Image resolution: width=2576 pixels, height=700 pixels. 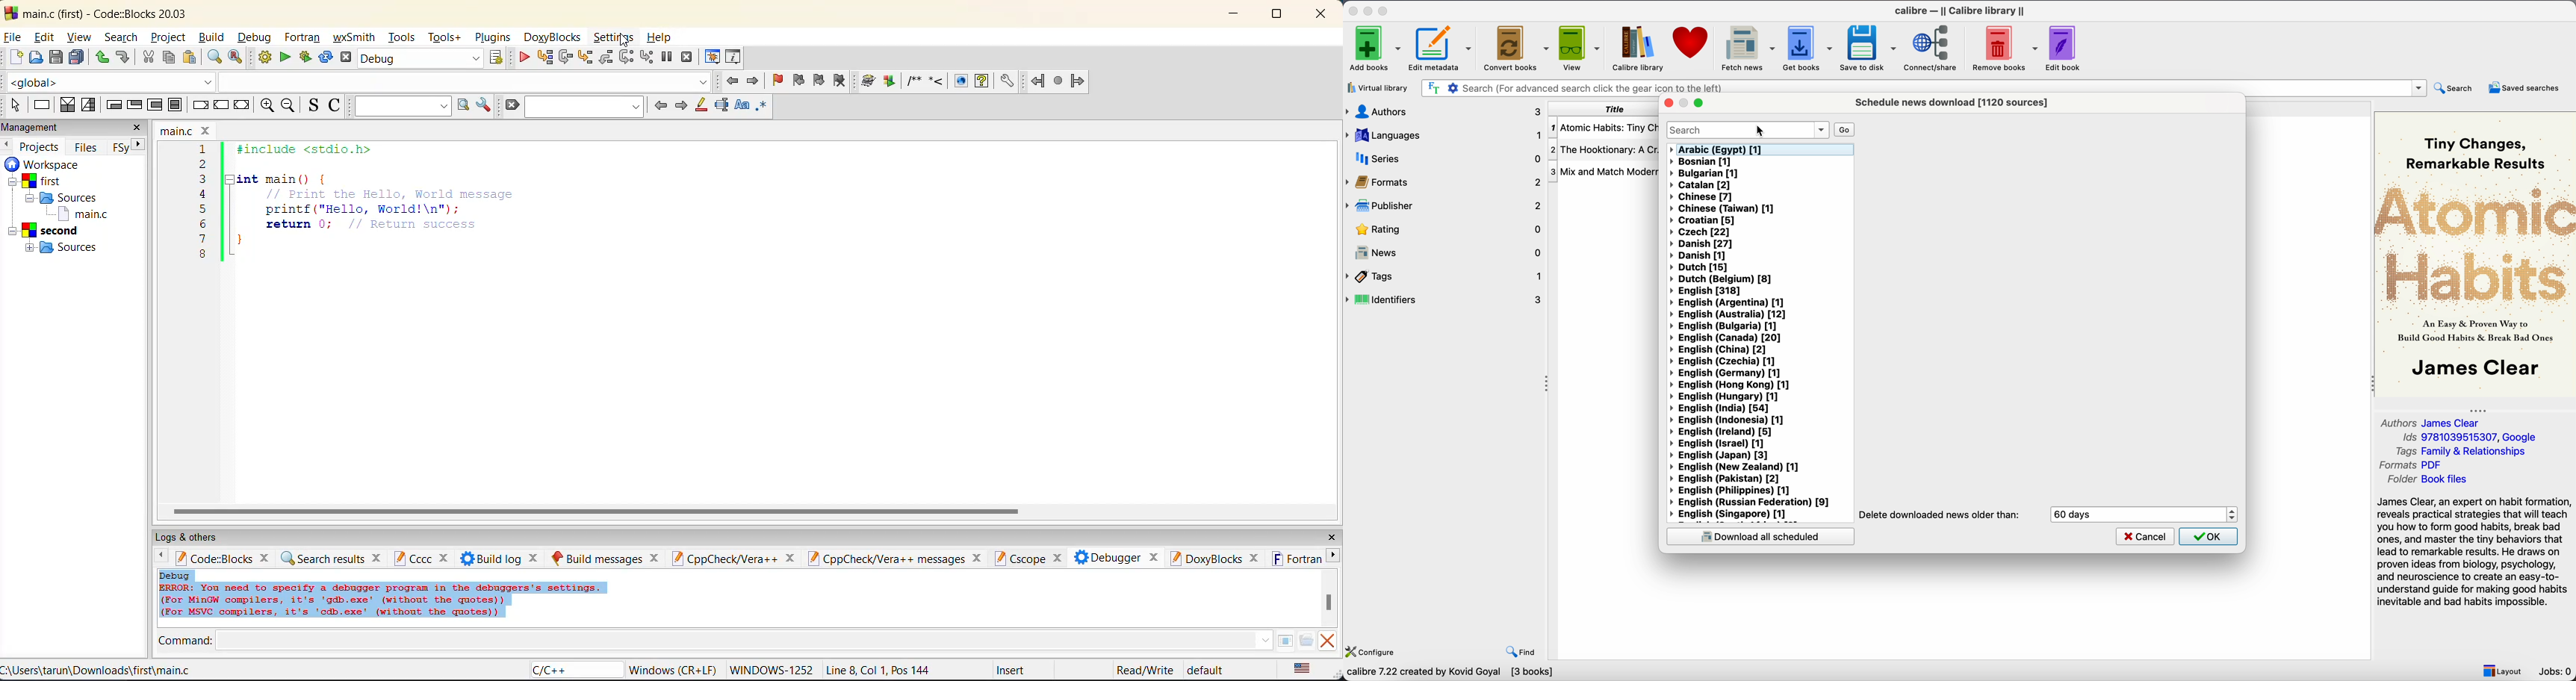 I want to click on management, so click(x=36, y=127).